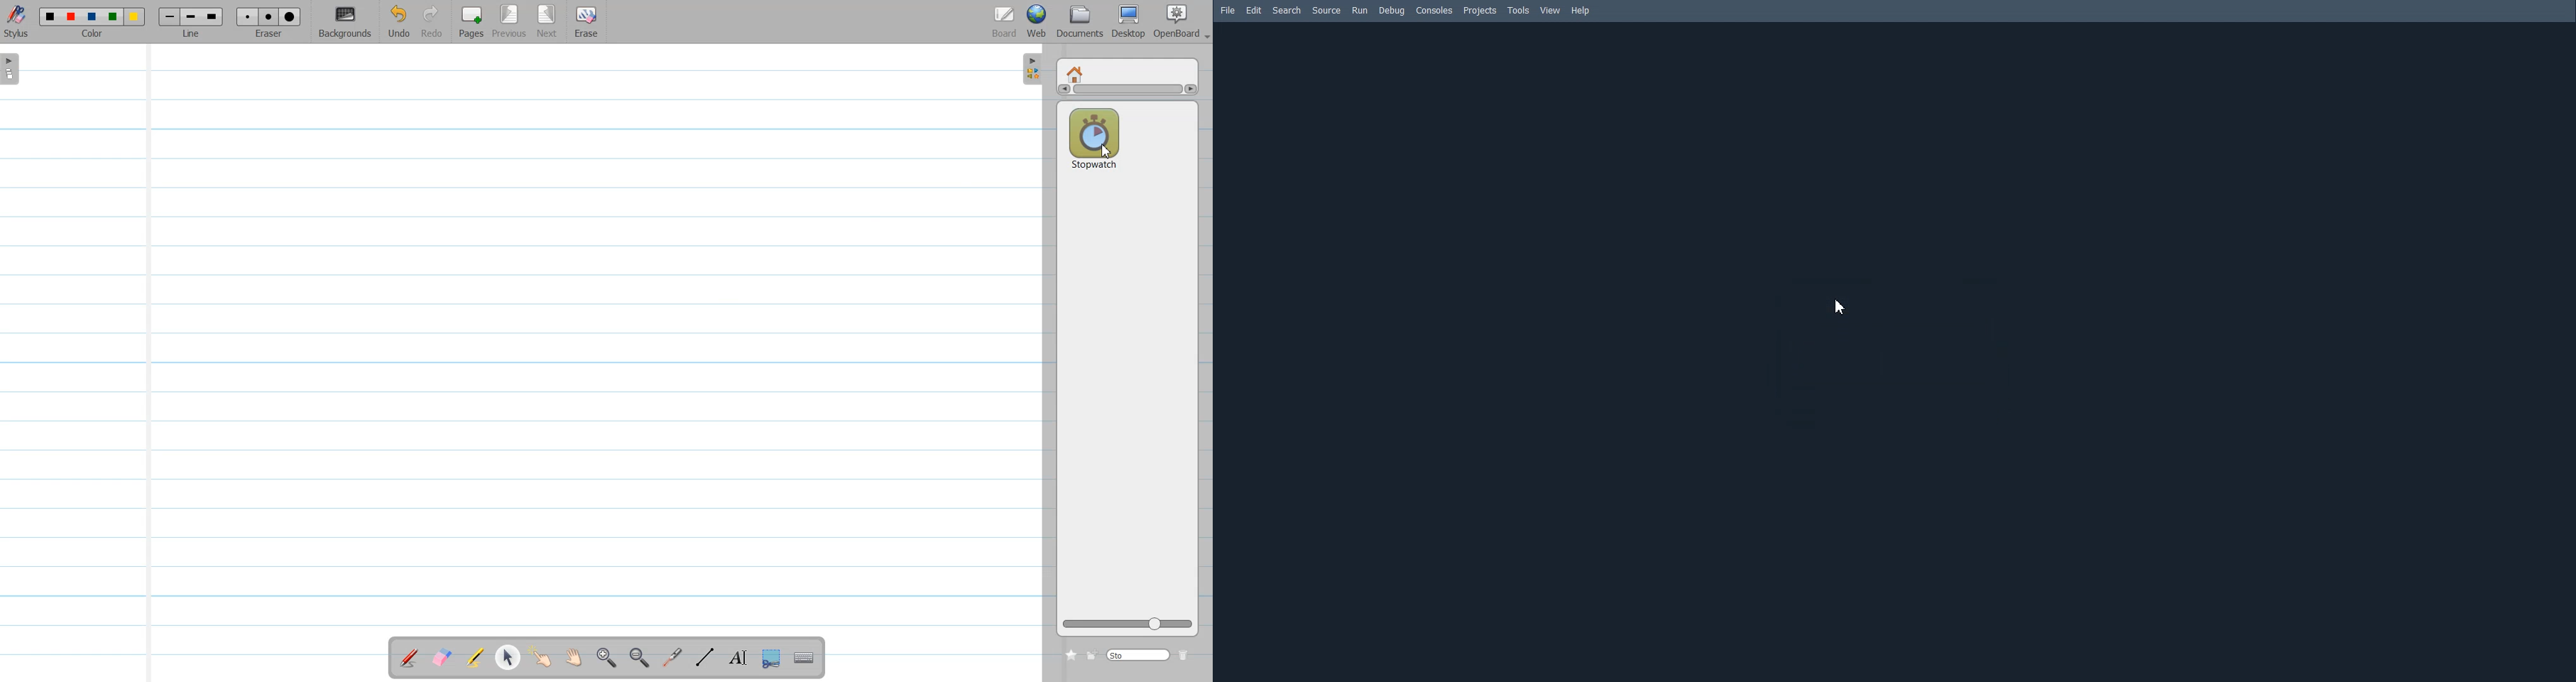  Describe the element at coordinates (1434, 10) in the screenshot. I see `Consoles` at that location.